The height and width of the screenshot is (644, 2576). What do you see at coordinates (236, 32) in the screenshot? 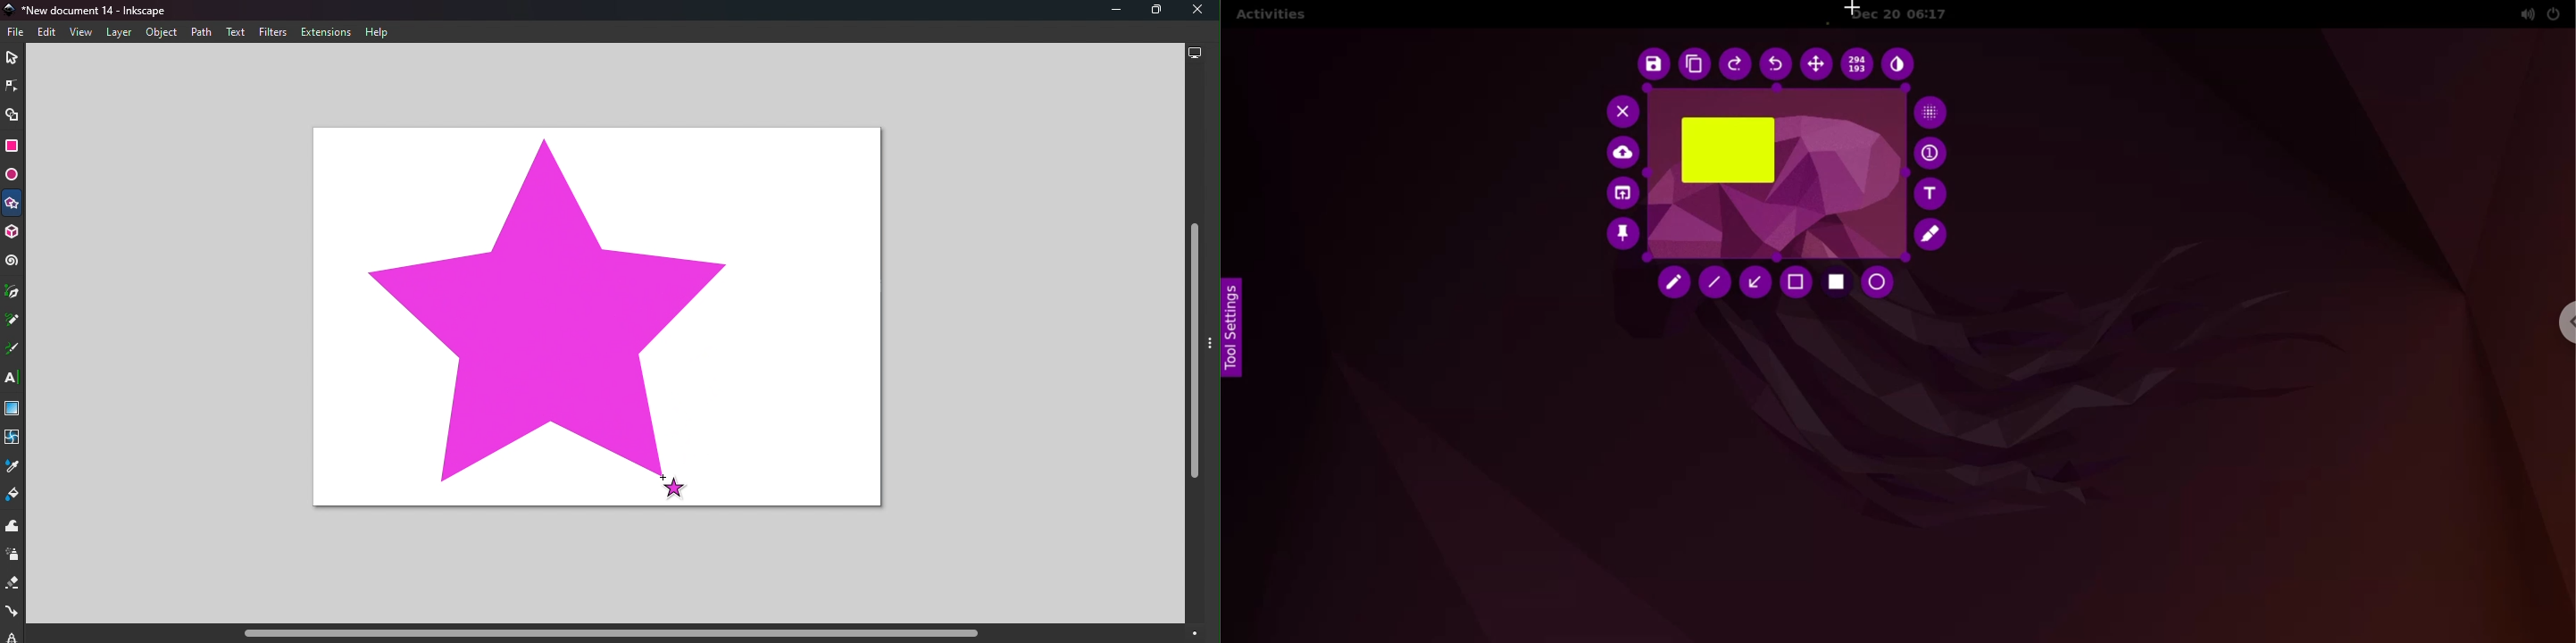
I see `Text` at bounding box center [236, 32].